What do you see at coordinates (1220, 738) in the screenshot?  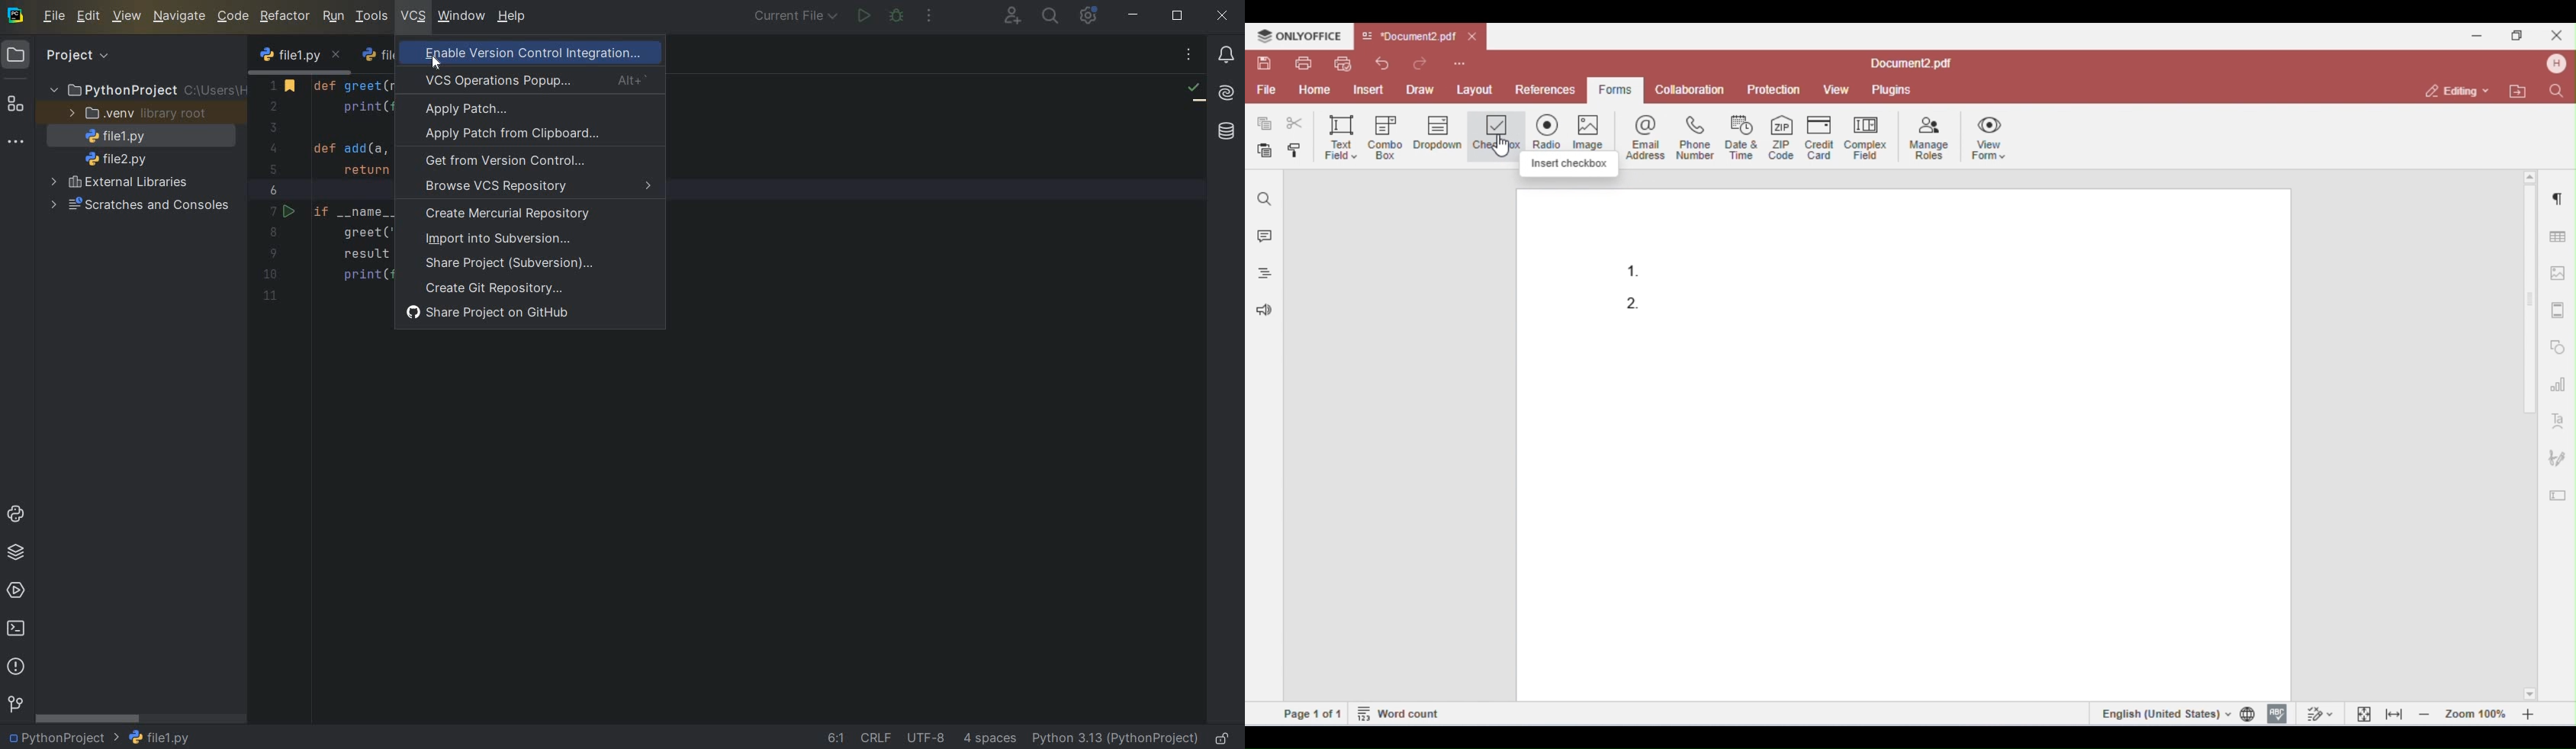 I see `make file ready only` at bounding box center [1220, 738].